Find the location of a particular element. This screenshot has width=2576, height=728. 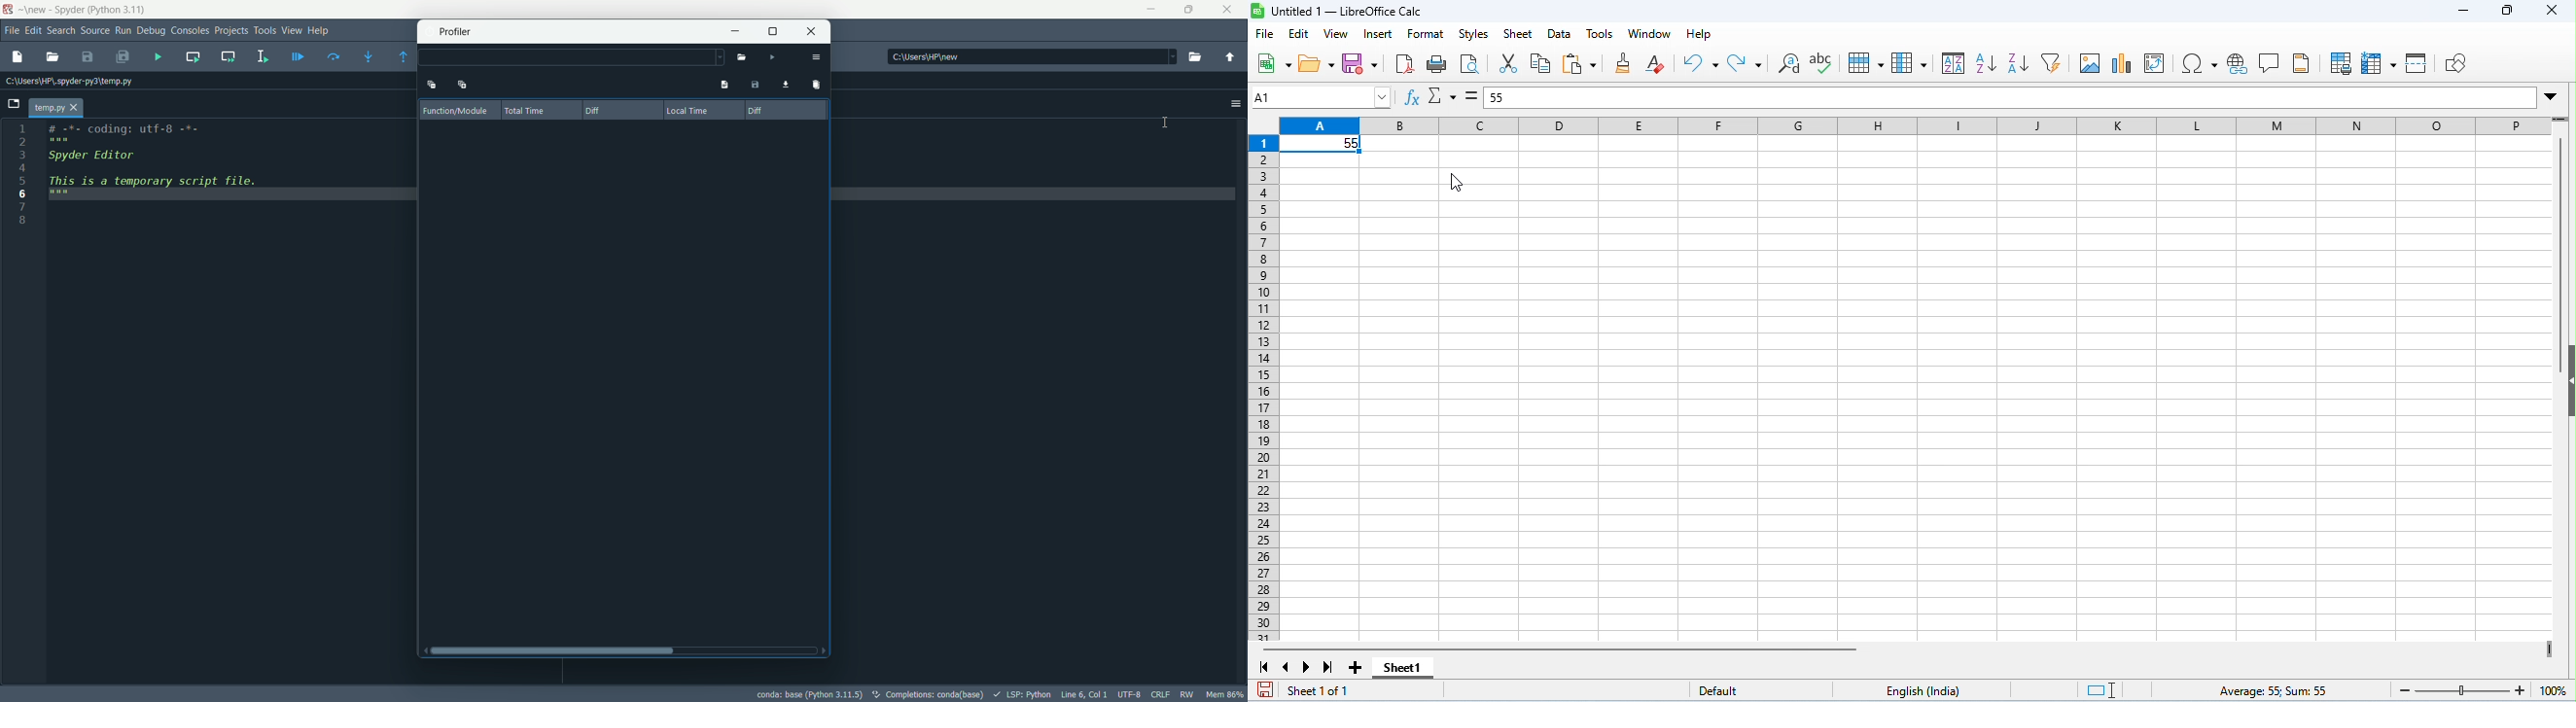

completions: conda (base) is located at coordinates (928, 693).